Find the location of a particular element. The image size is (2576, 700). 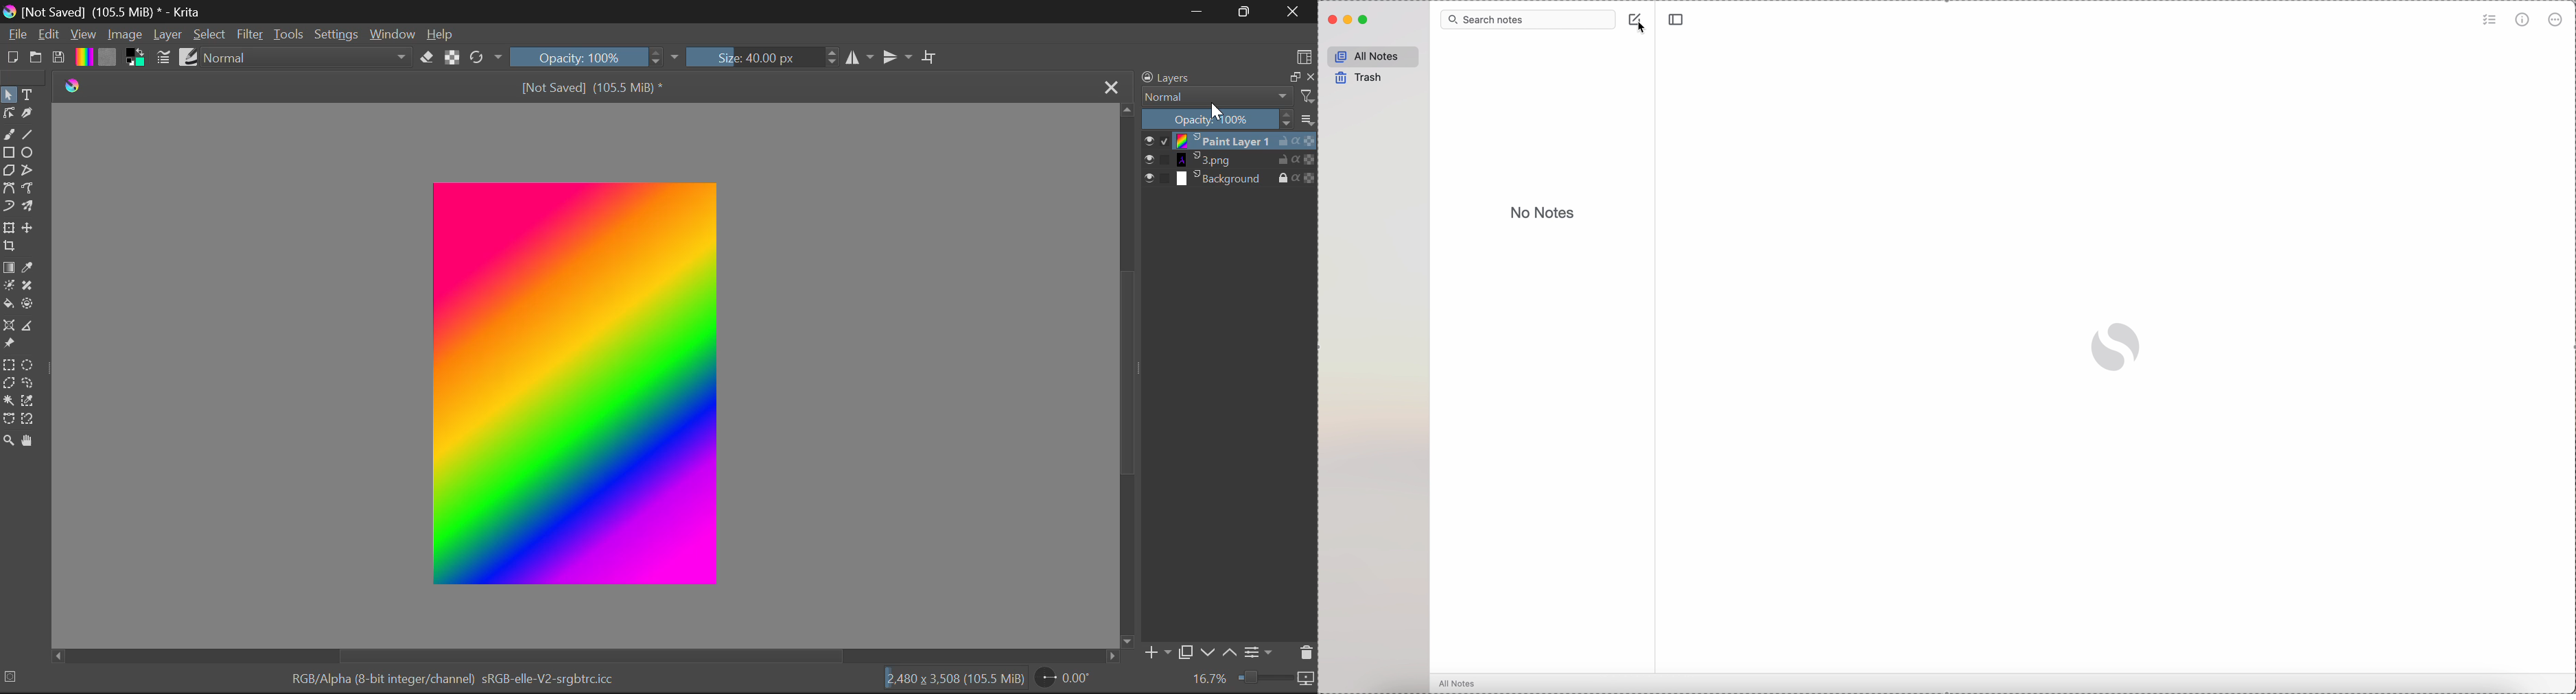

Erase is located at coordinates (429, 60).